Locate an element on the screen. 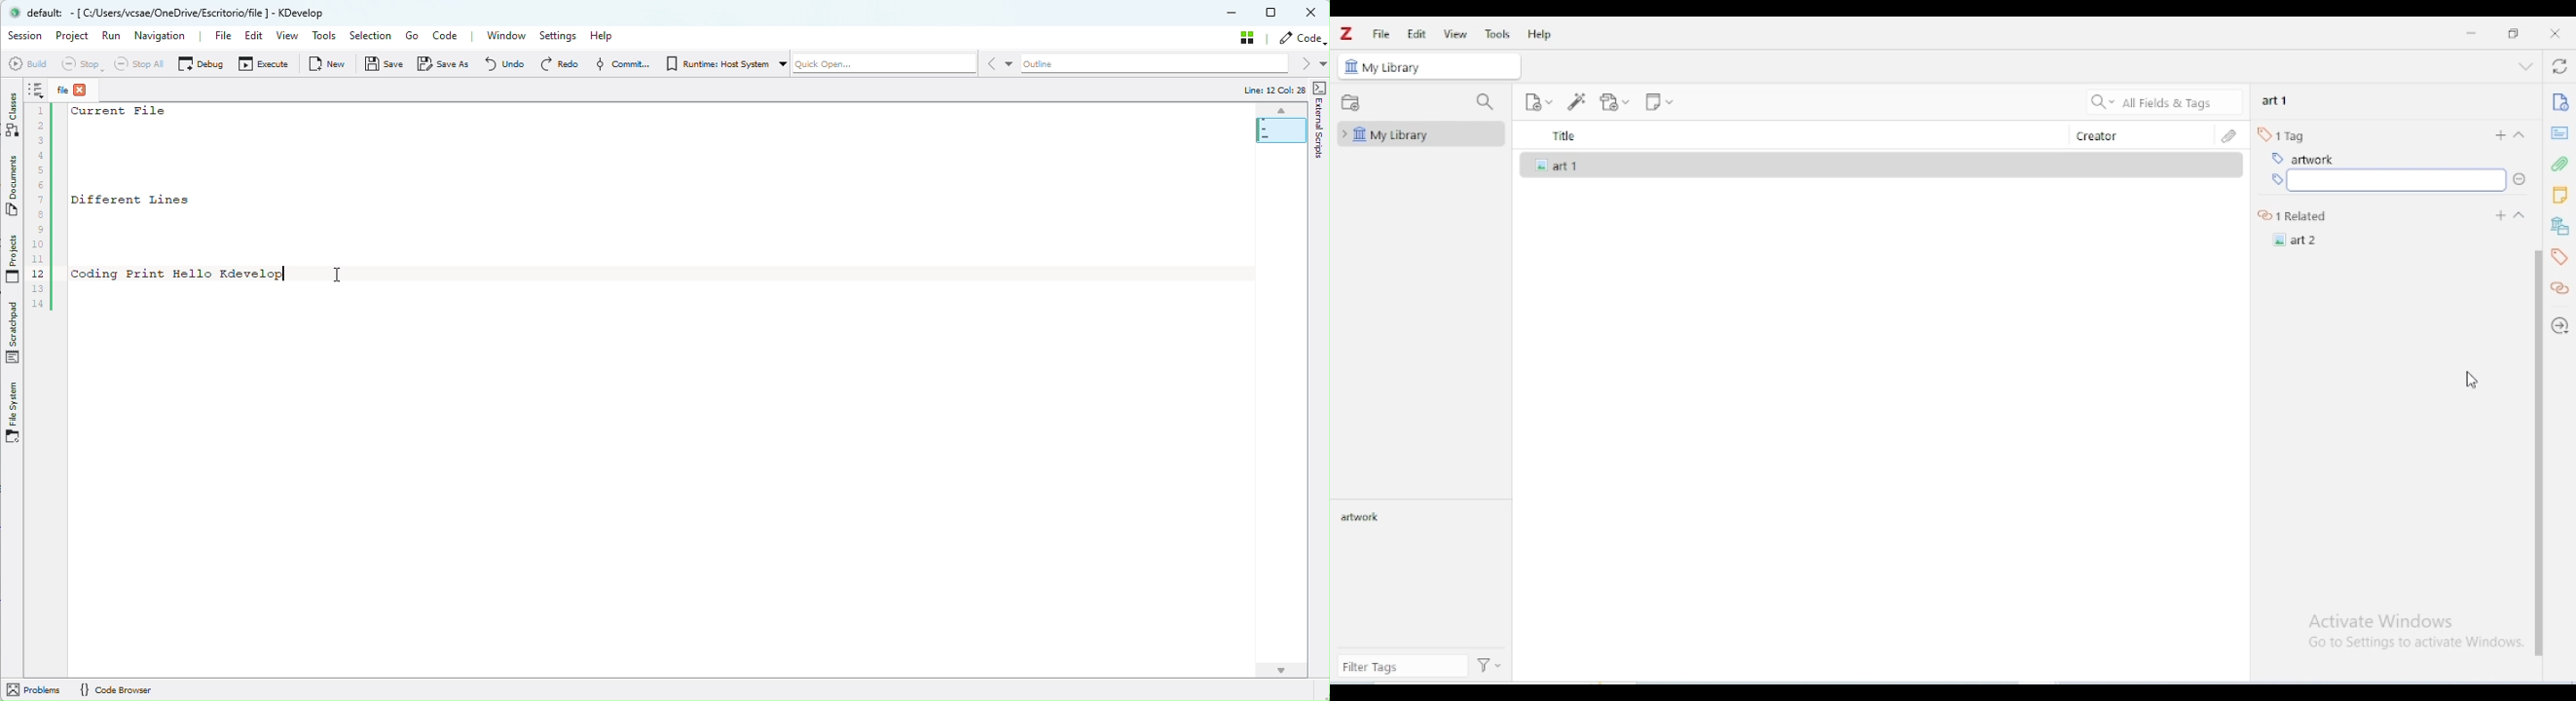 The height and width of the screenshot is (728, 2576). my library is located at coordinates (1428, 65).